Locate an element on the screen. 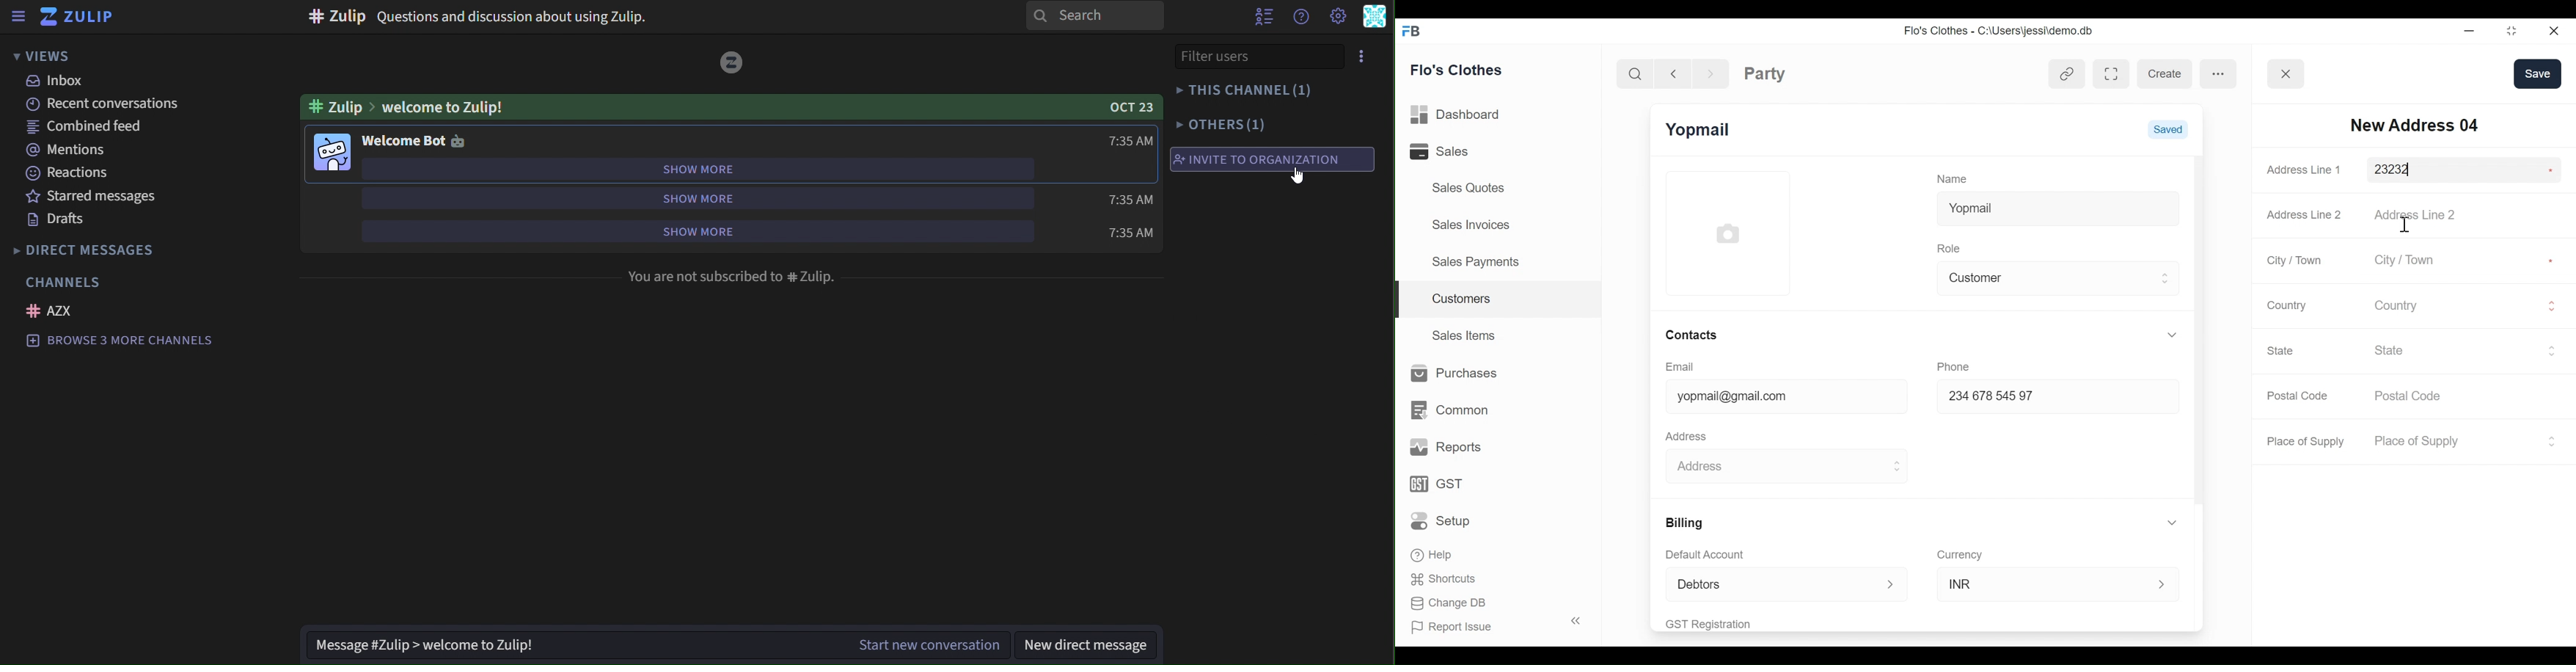 The width and height of the screenshot is (2576, 672). create is located at coordinates (2164, 74).